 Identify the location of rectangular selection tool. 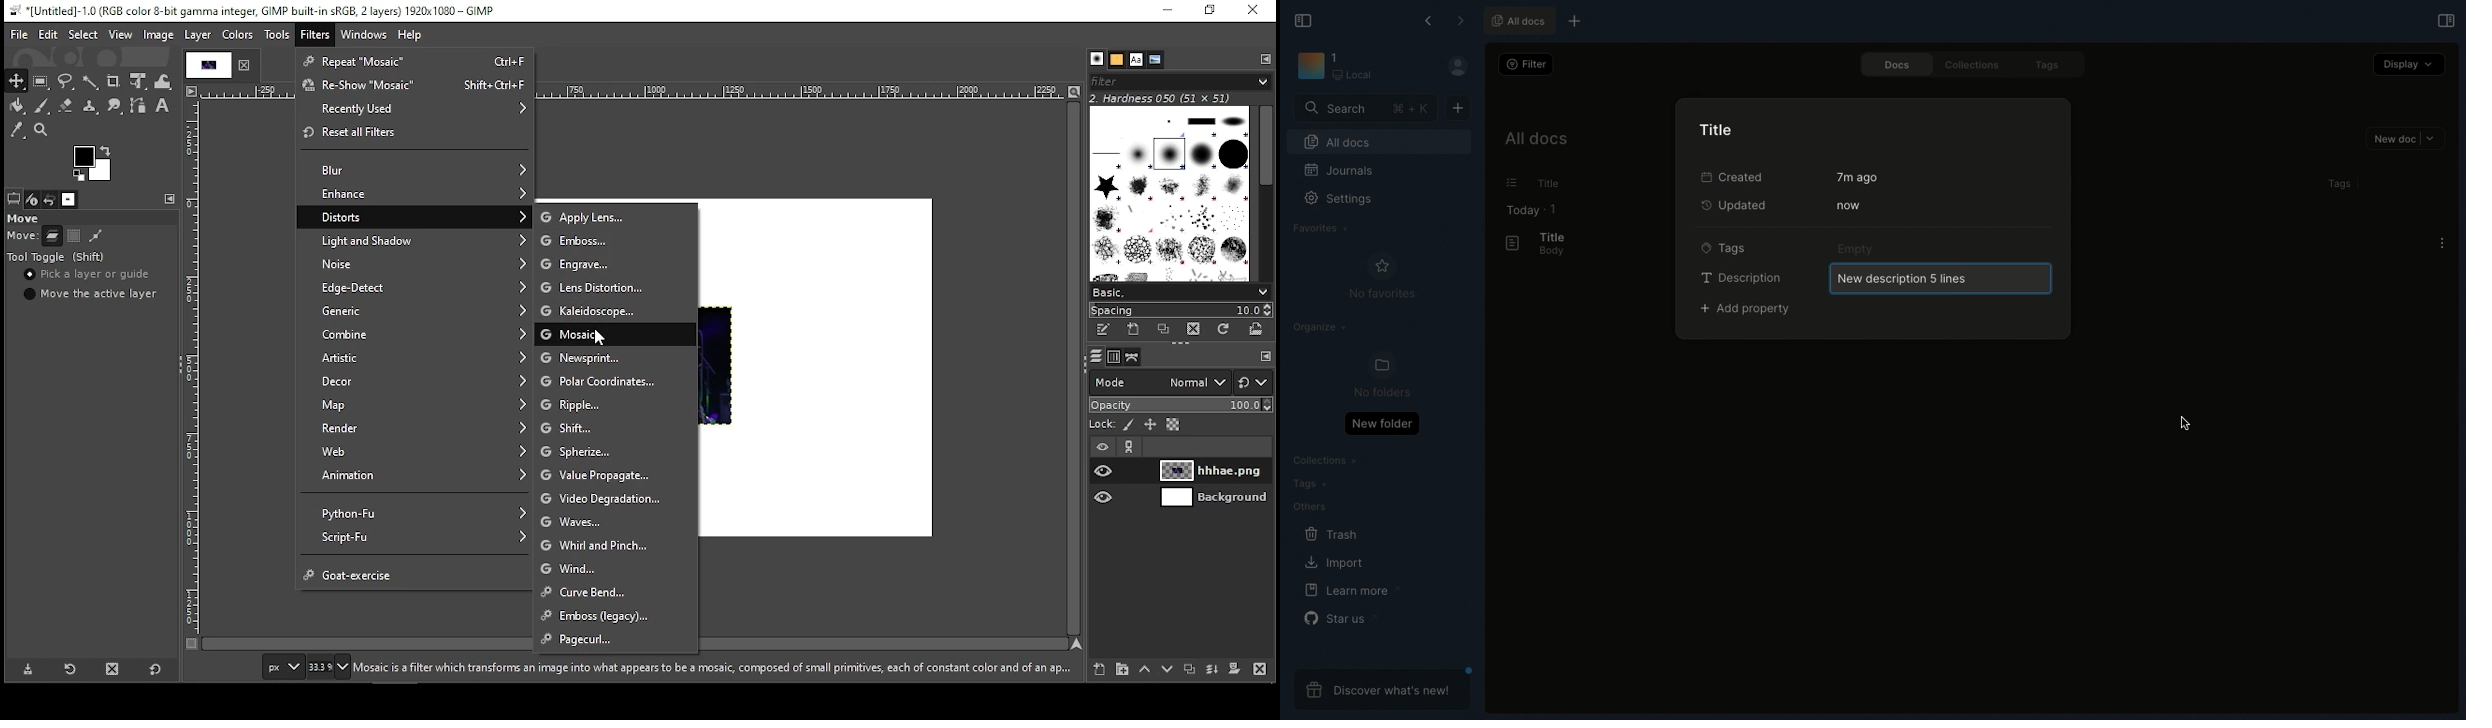
(40, 80).